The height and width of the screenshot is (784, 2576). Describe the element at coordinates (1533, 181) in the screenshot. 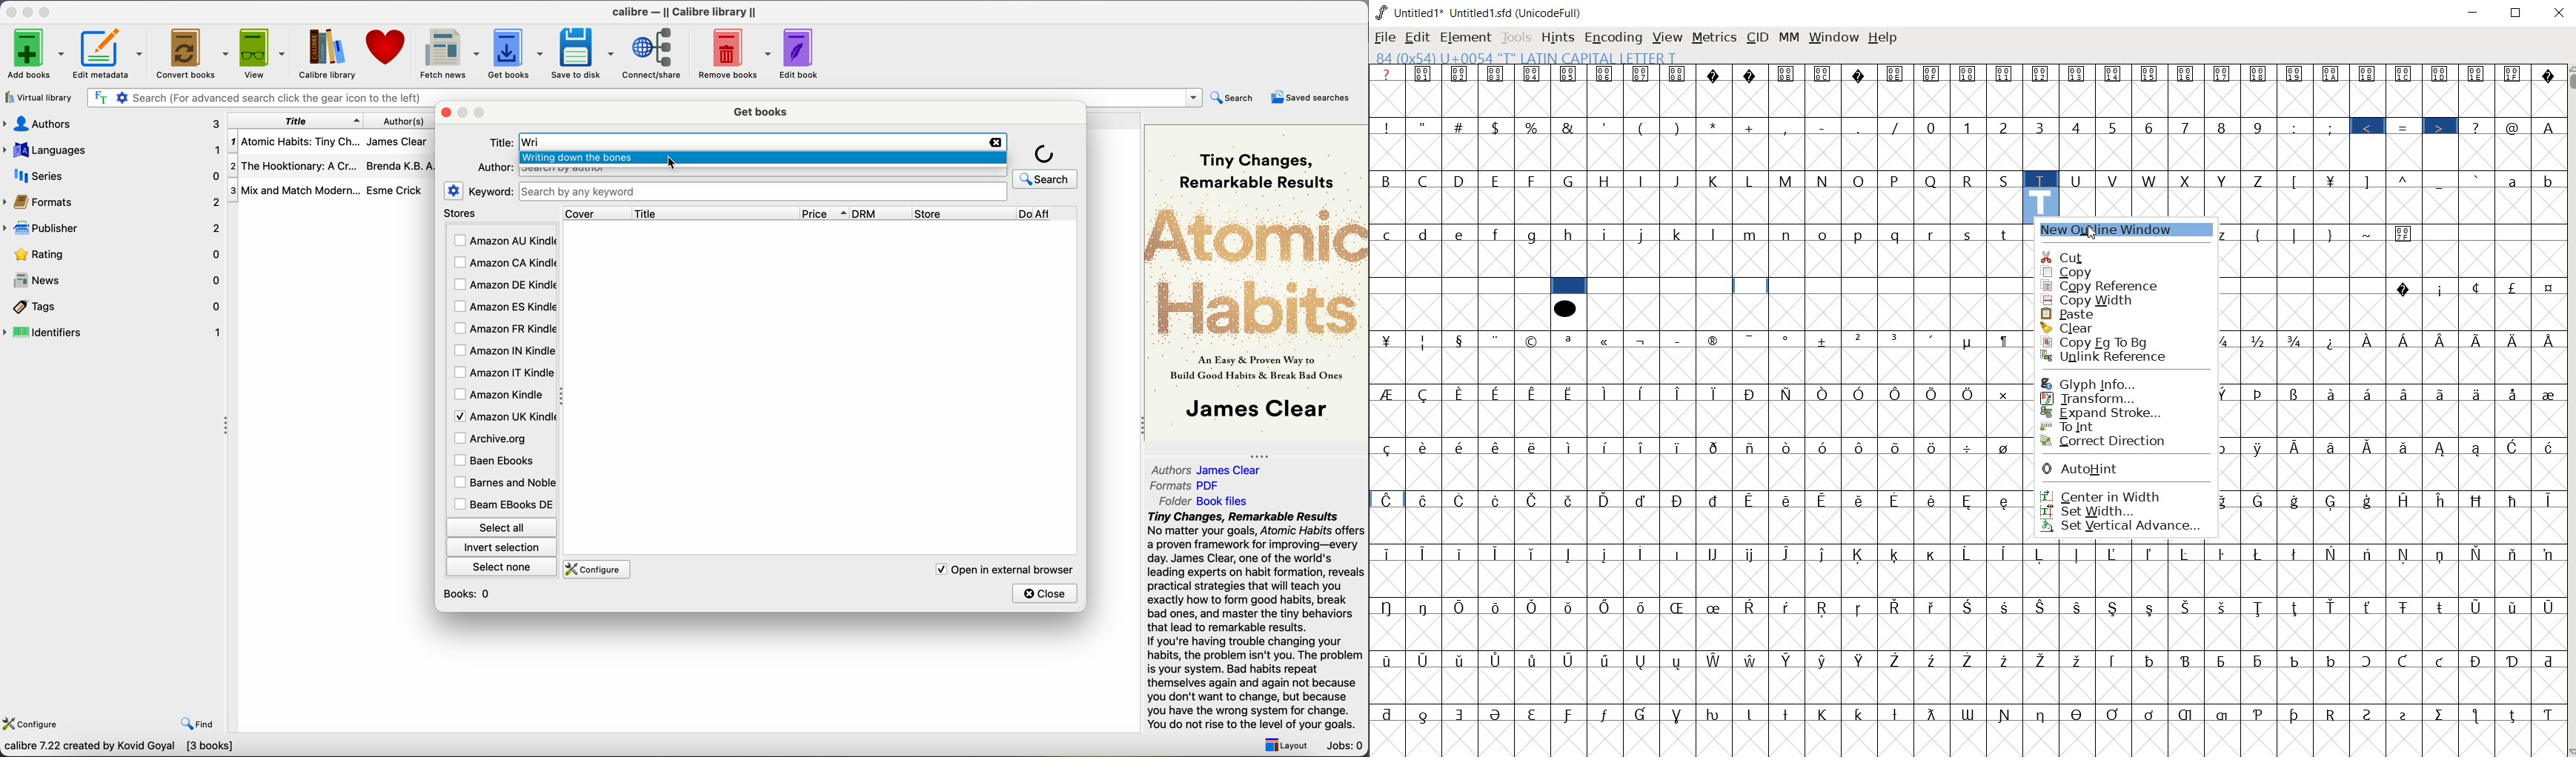

I see `F` at that location.